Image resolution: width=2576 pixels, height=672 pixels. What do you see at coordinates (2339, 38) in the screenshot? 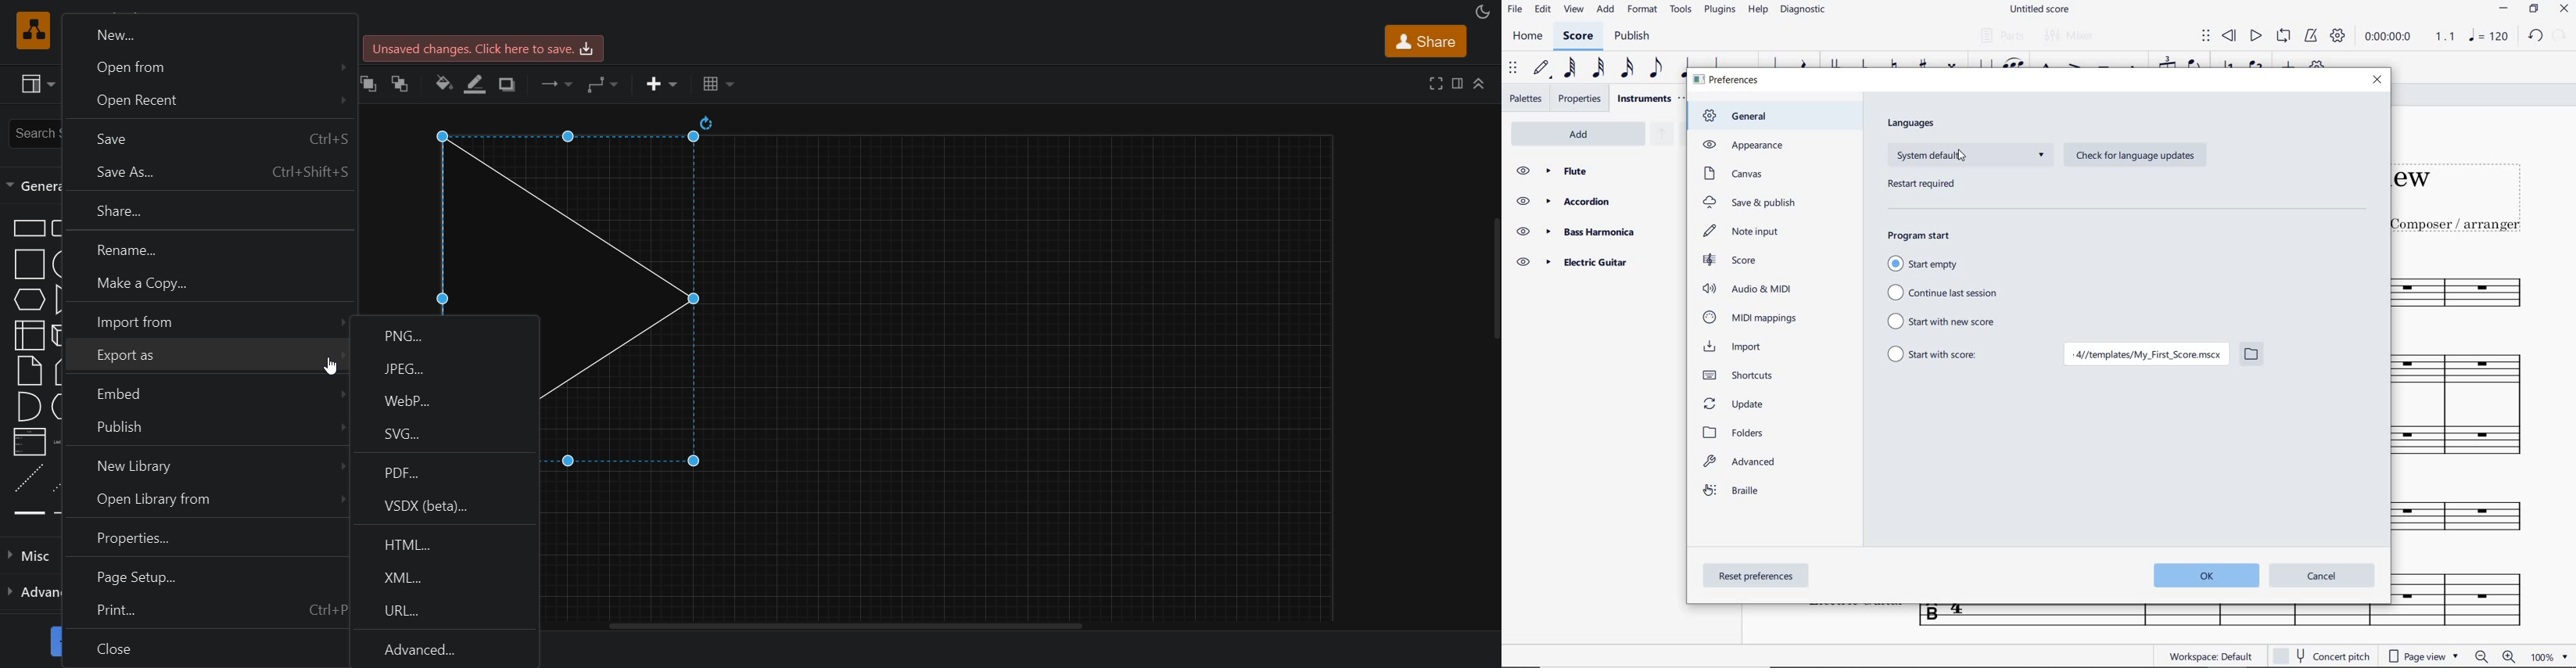
I see `playback settings` at bounding box center [2339, 38].